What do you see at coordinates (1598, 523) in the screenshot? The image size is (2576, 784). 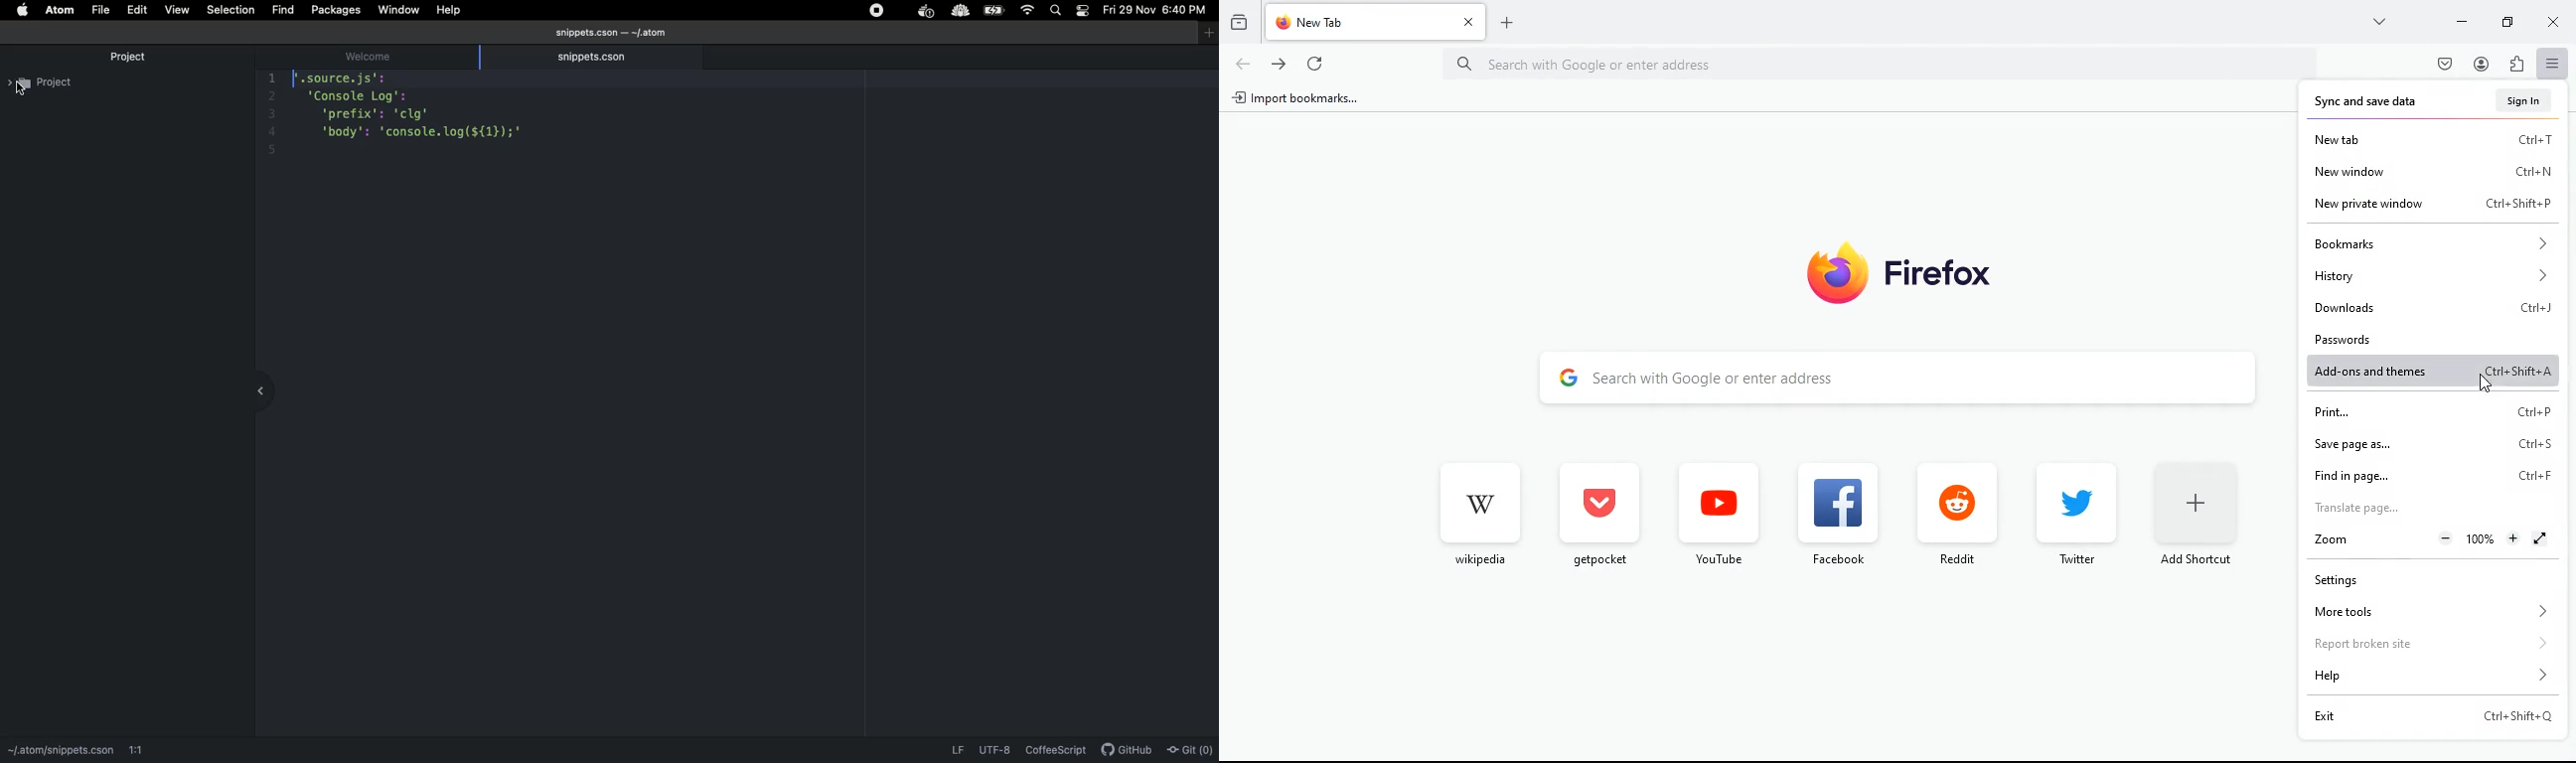 I see `get pocket` at bounding box center [1598, 523].